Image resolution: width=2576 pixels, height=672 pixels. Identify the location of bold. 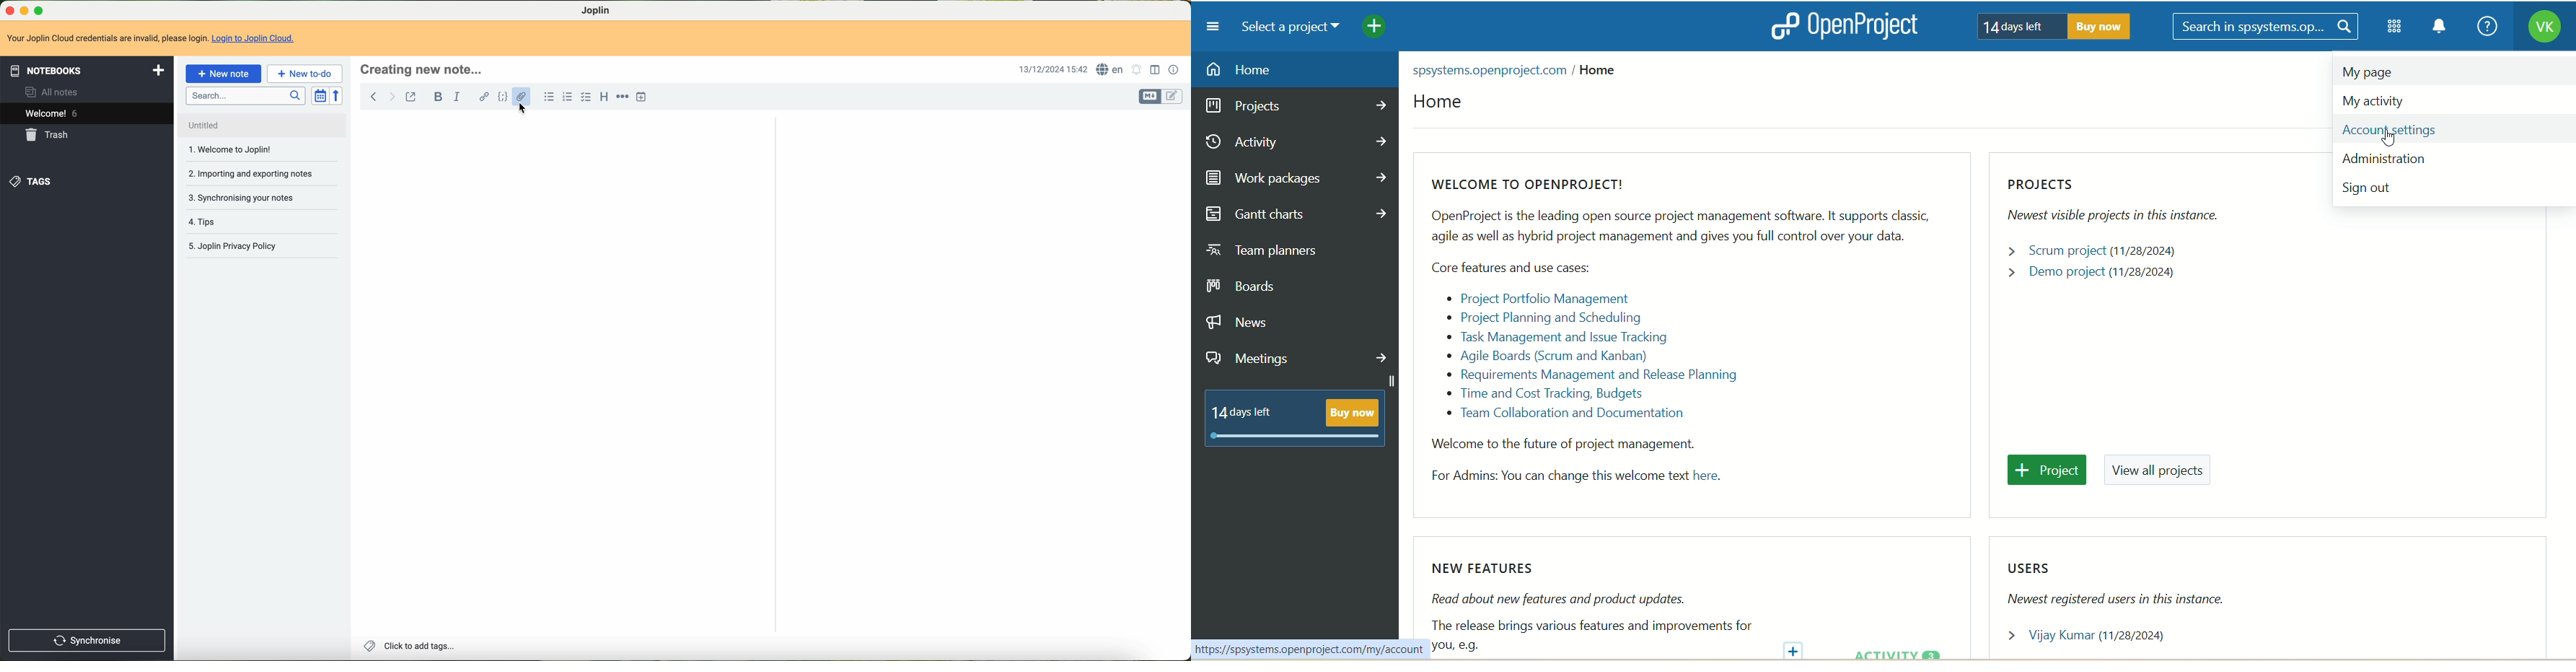
(438, 97).